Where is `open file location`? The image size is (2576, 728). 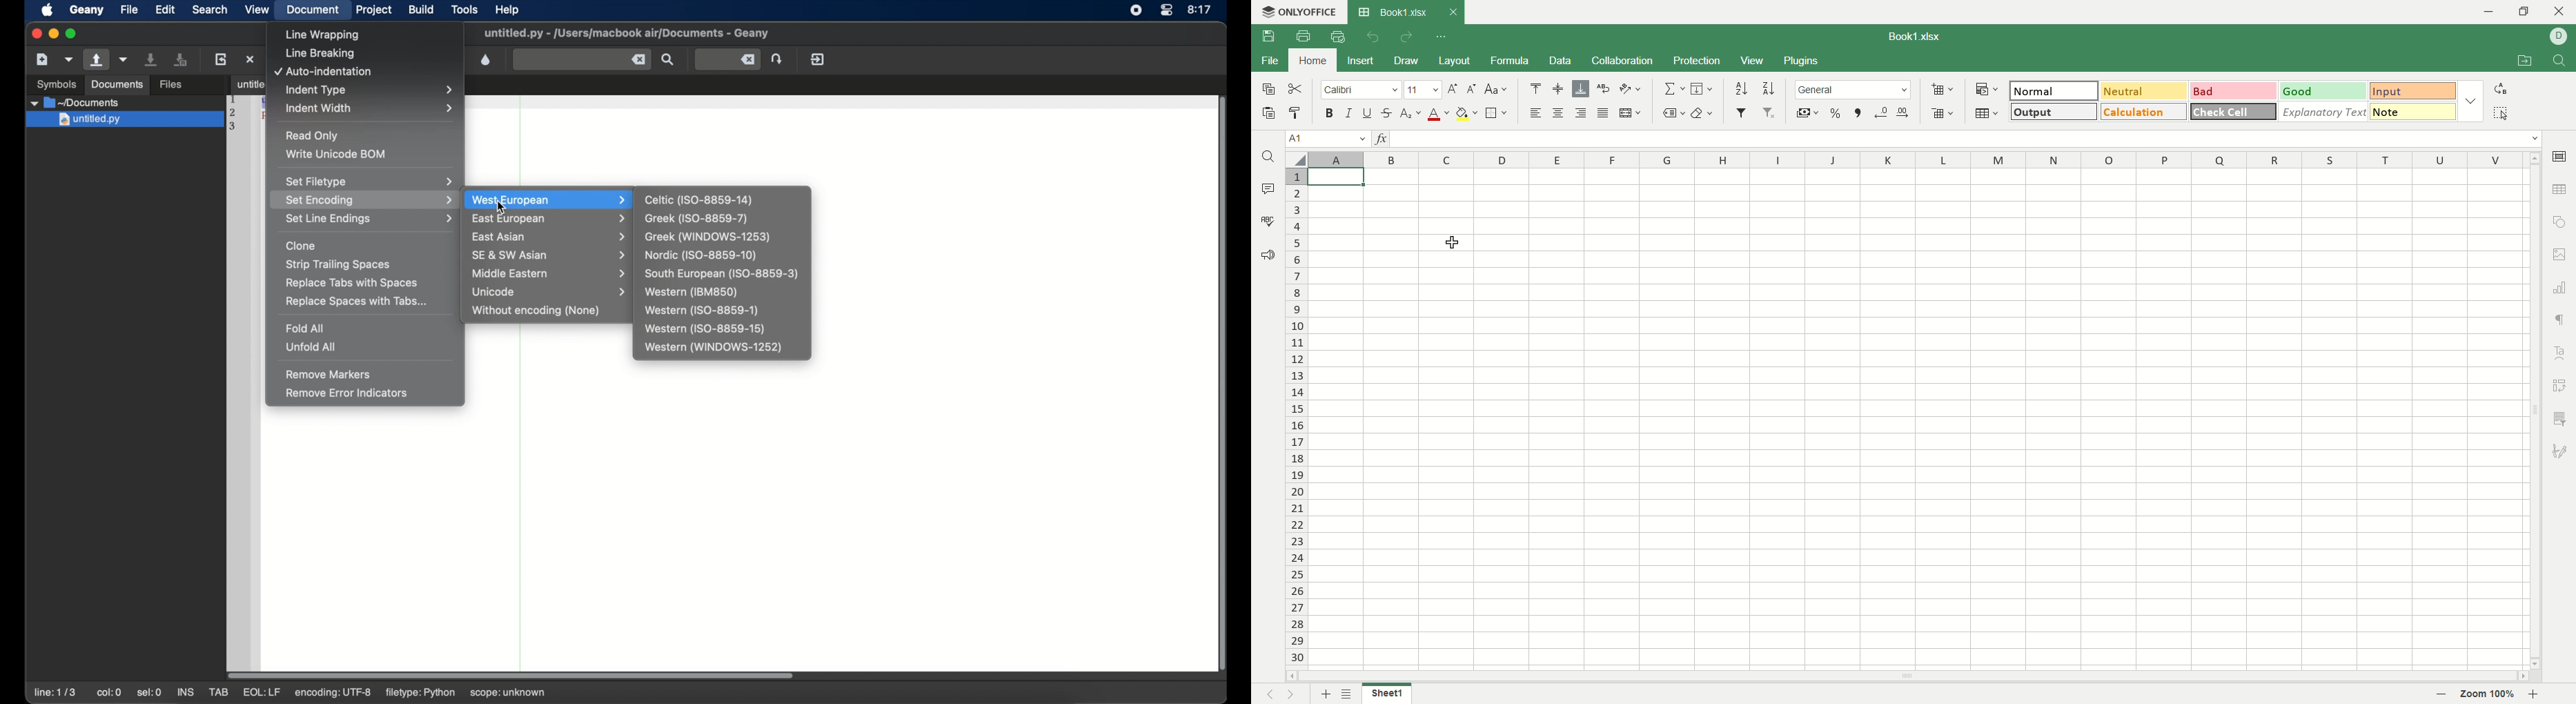 open file location is located at coordinates (2521, 62).